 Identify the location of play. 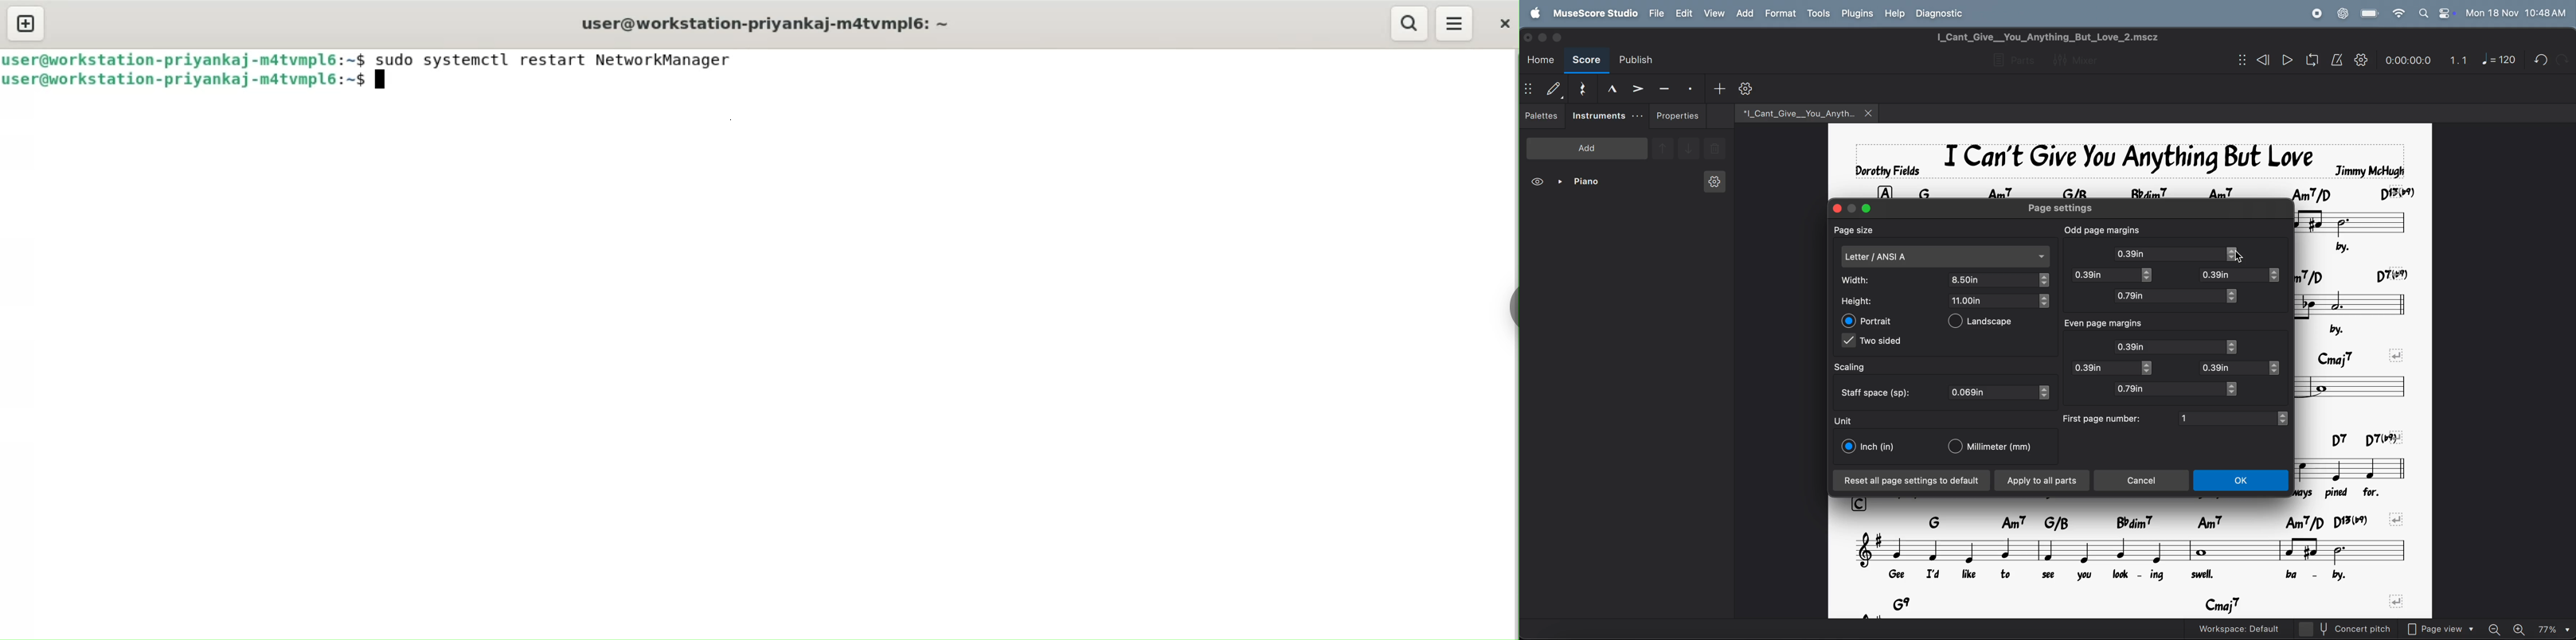
(2287, 61).